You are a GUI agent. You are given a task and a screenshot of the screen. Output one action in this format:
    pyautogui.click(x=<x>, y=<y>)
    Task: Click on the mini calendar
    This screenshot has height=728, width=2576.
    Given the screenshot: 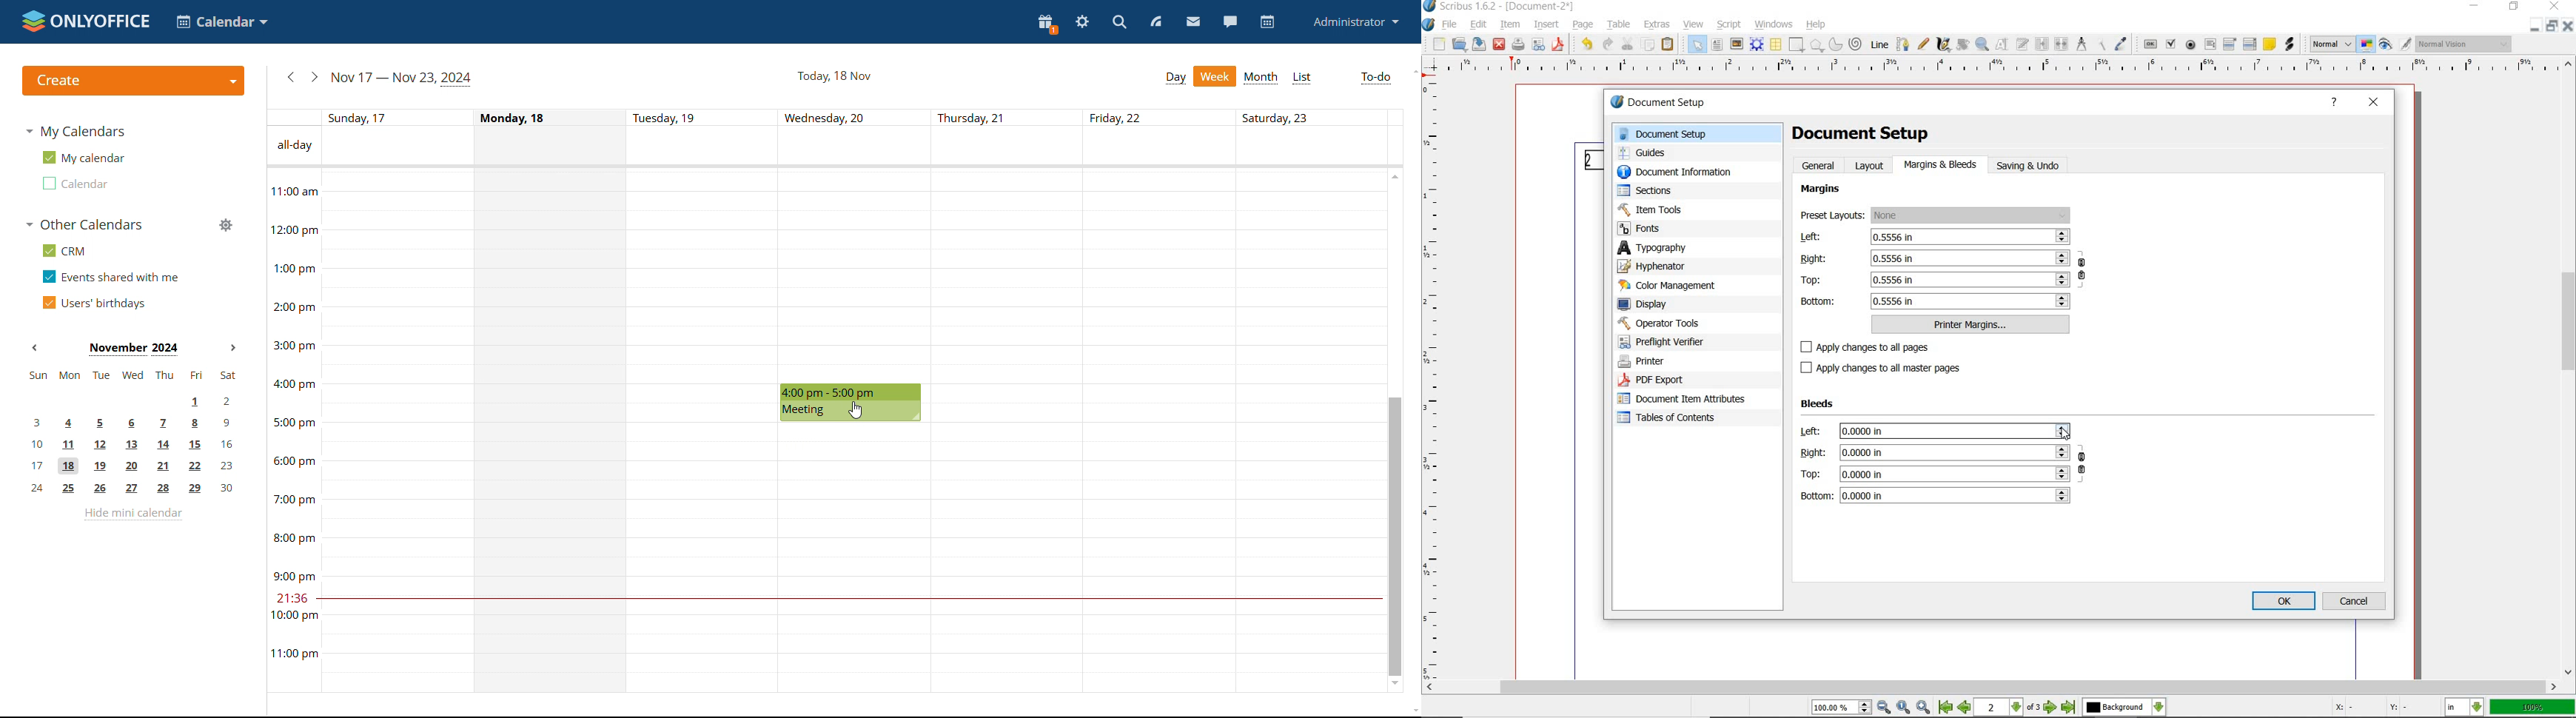 What is the action you would take?
    pyautogui.click(x=133, y=432)
    